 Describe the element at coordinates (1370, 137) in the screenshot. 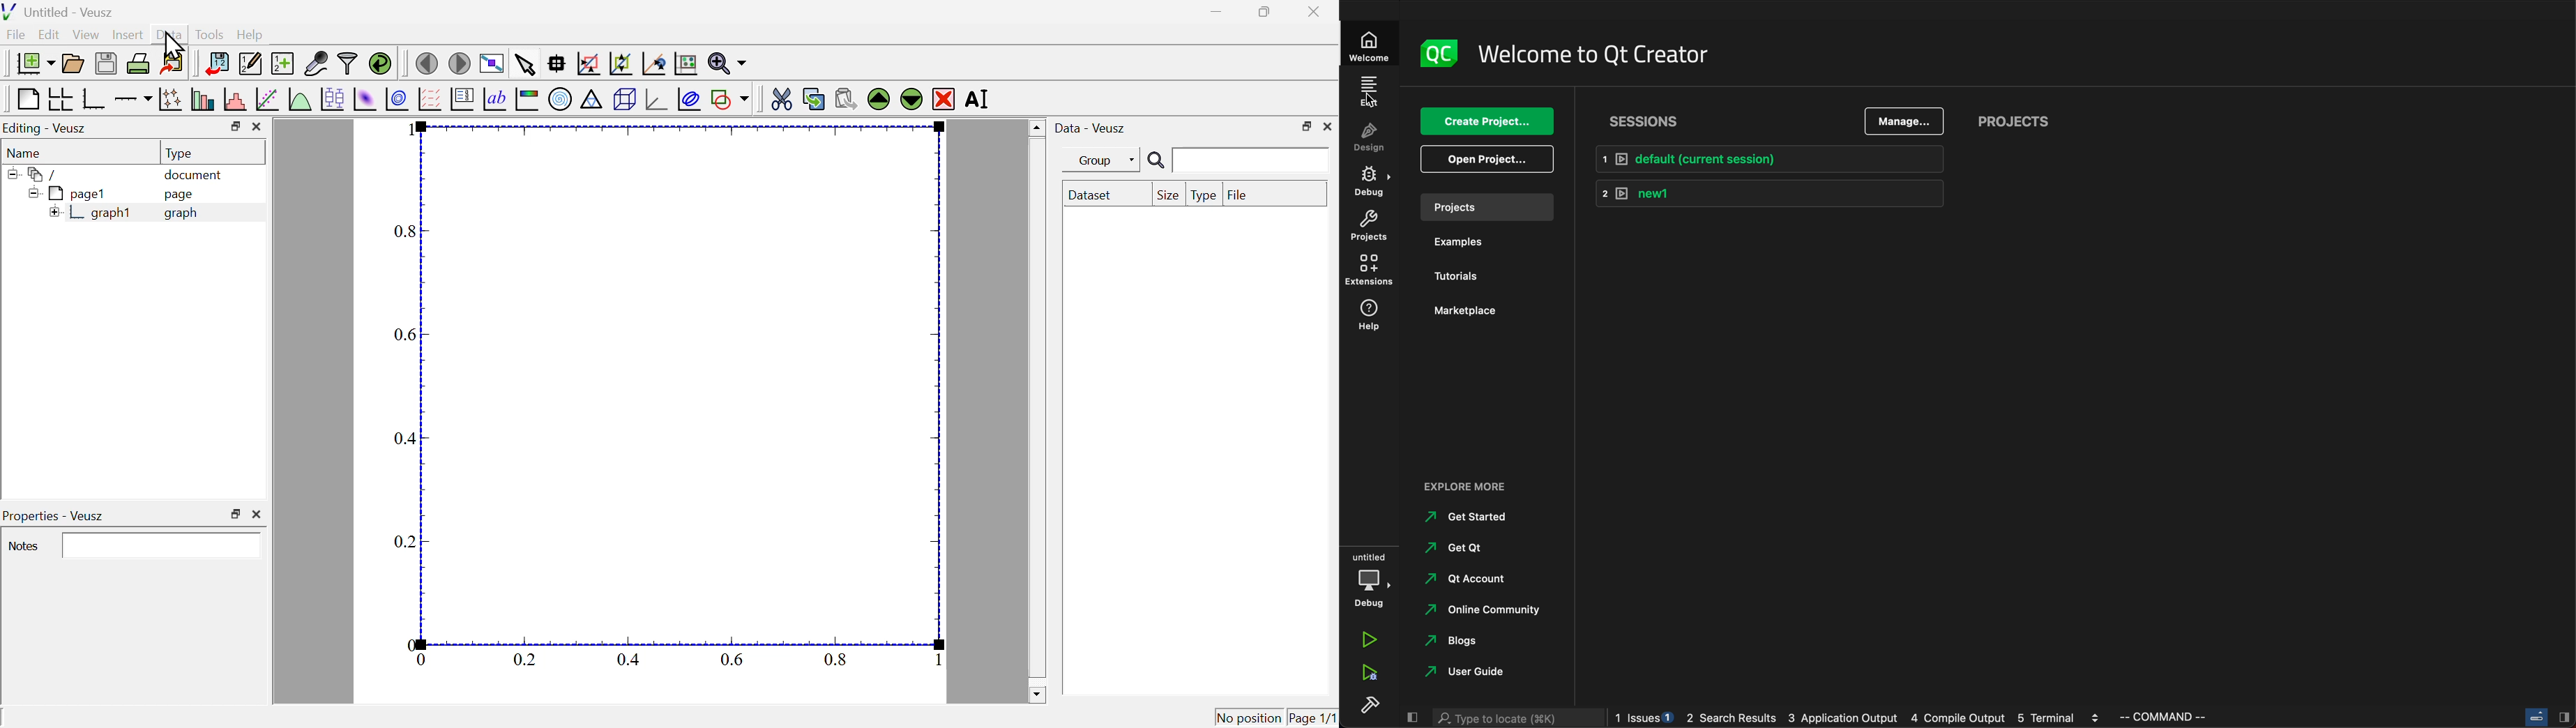

I see `design` at that location.